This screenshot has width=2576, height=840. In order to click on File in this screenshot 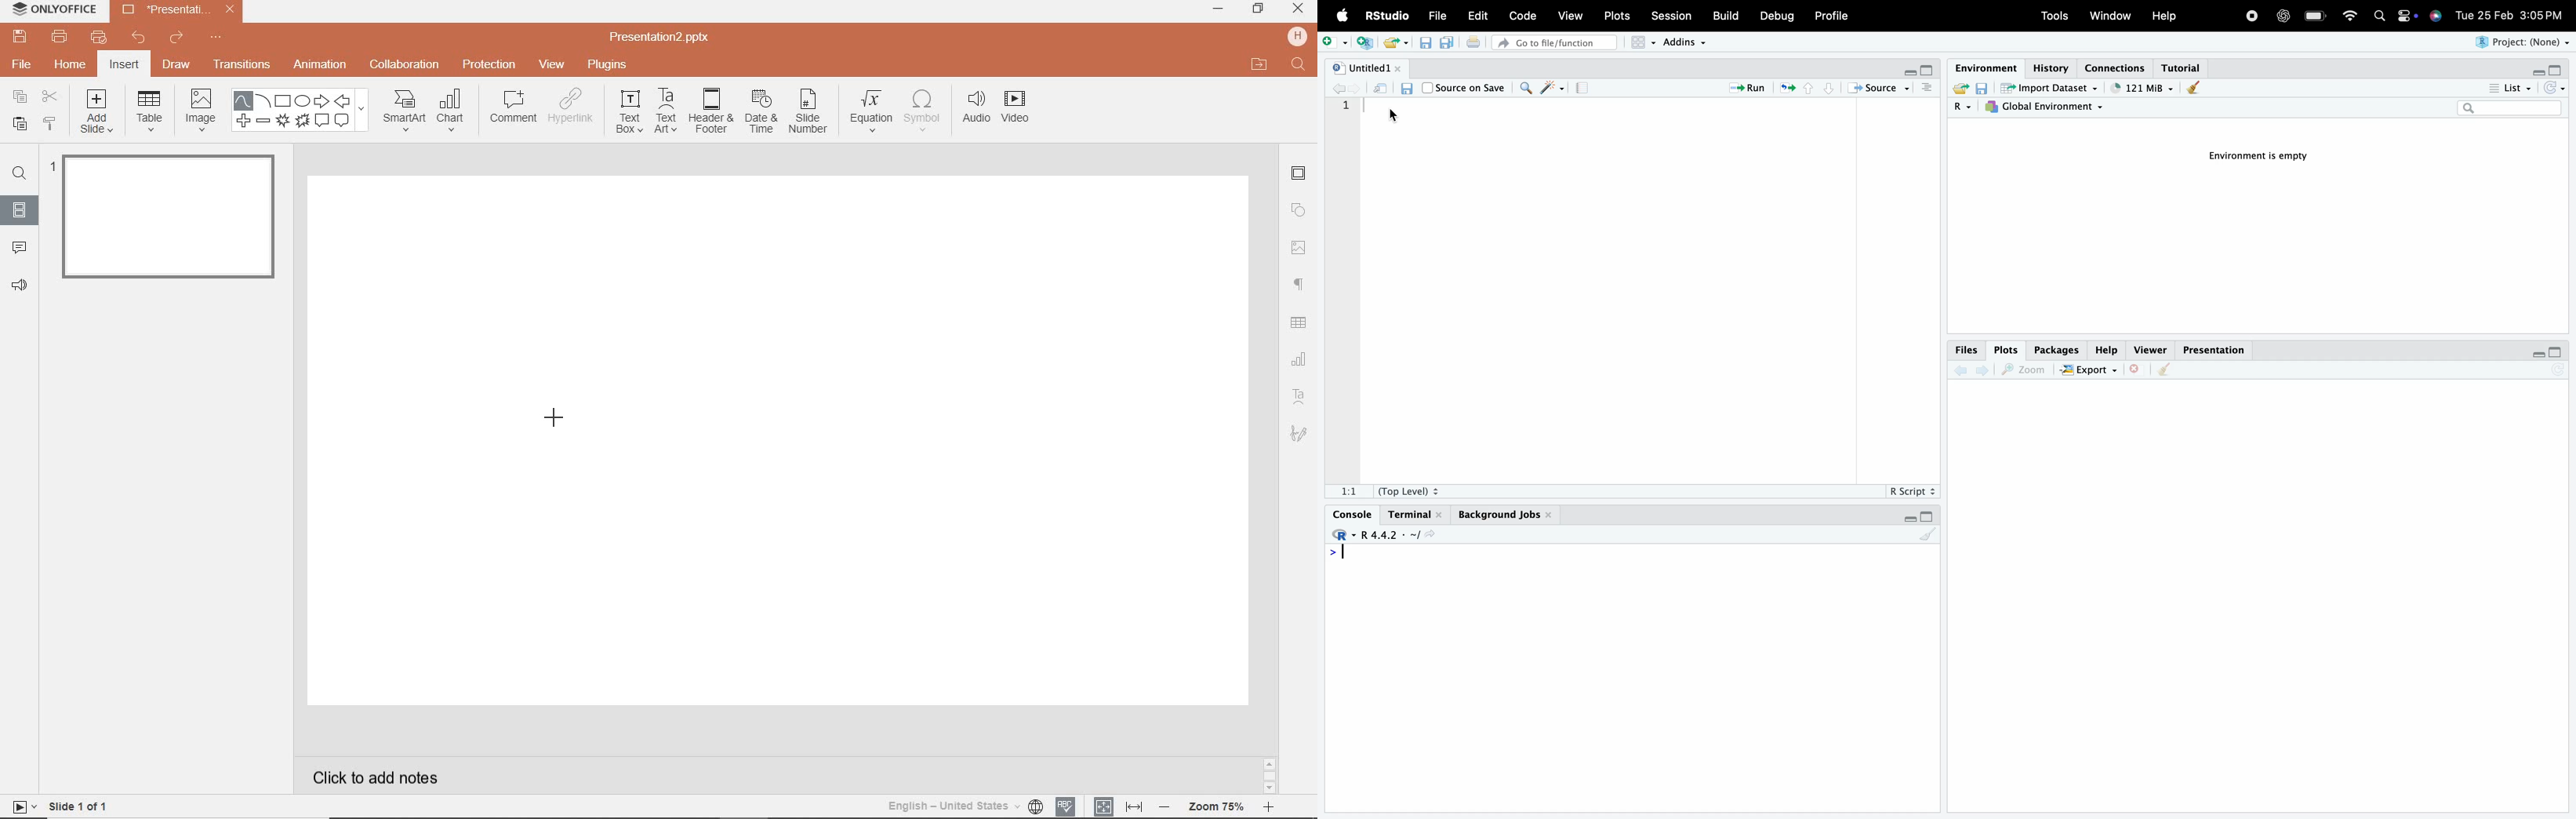, I will do `click(1439, 17)`.